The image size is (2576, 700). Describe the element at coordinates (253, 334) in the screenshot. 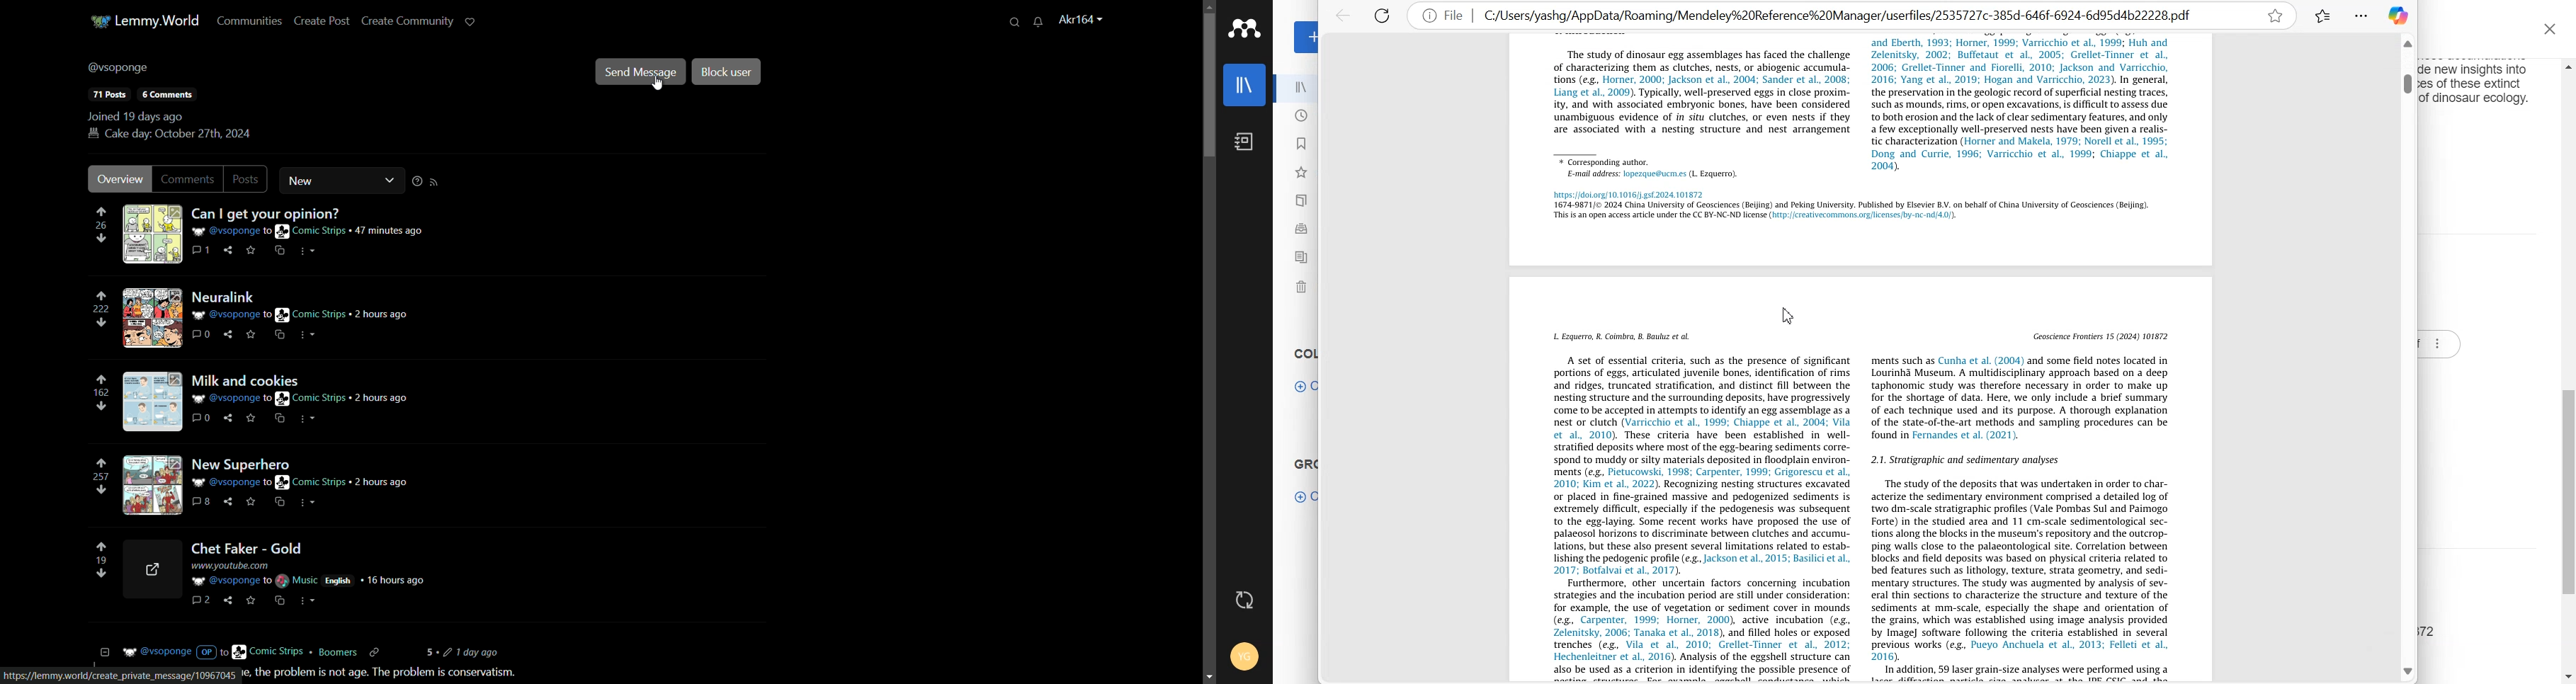

I see `save` at that location.